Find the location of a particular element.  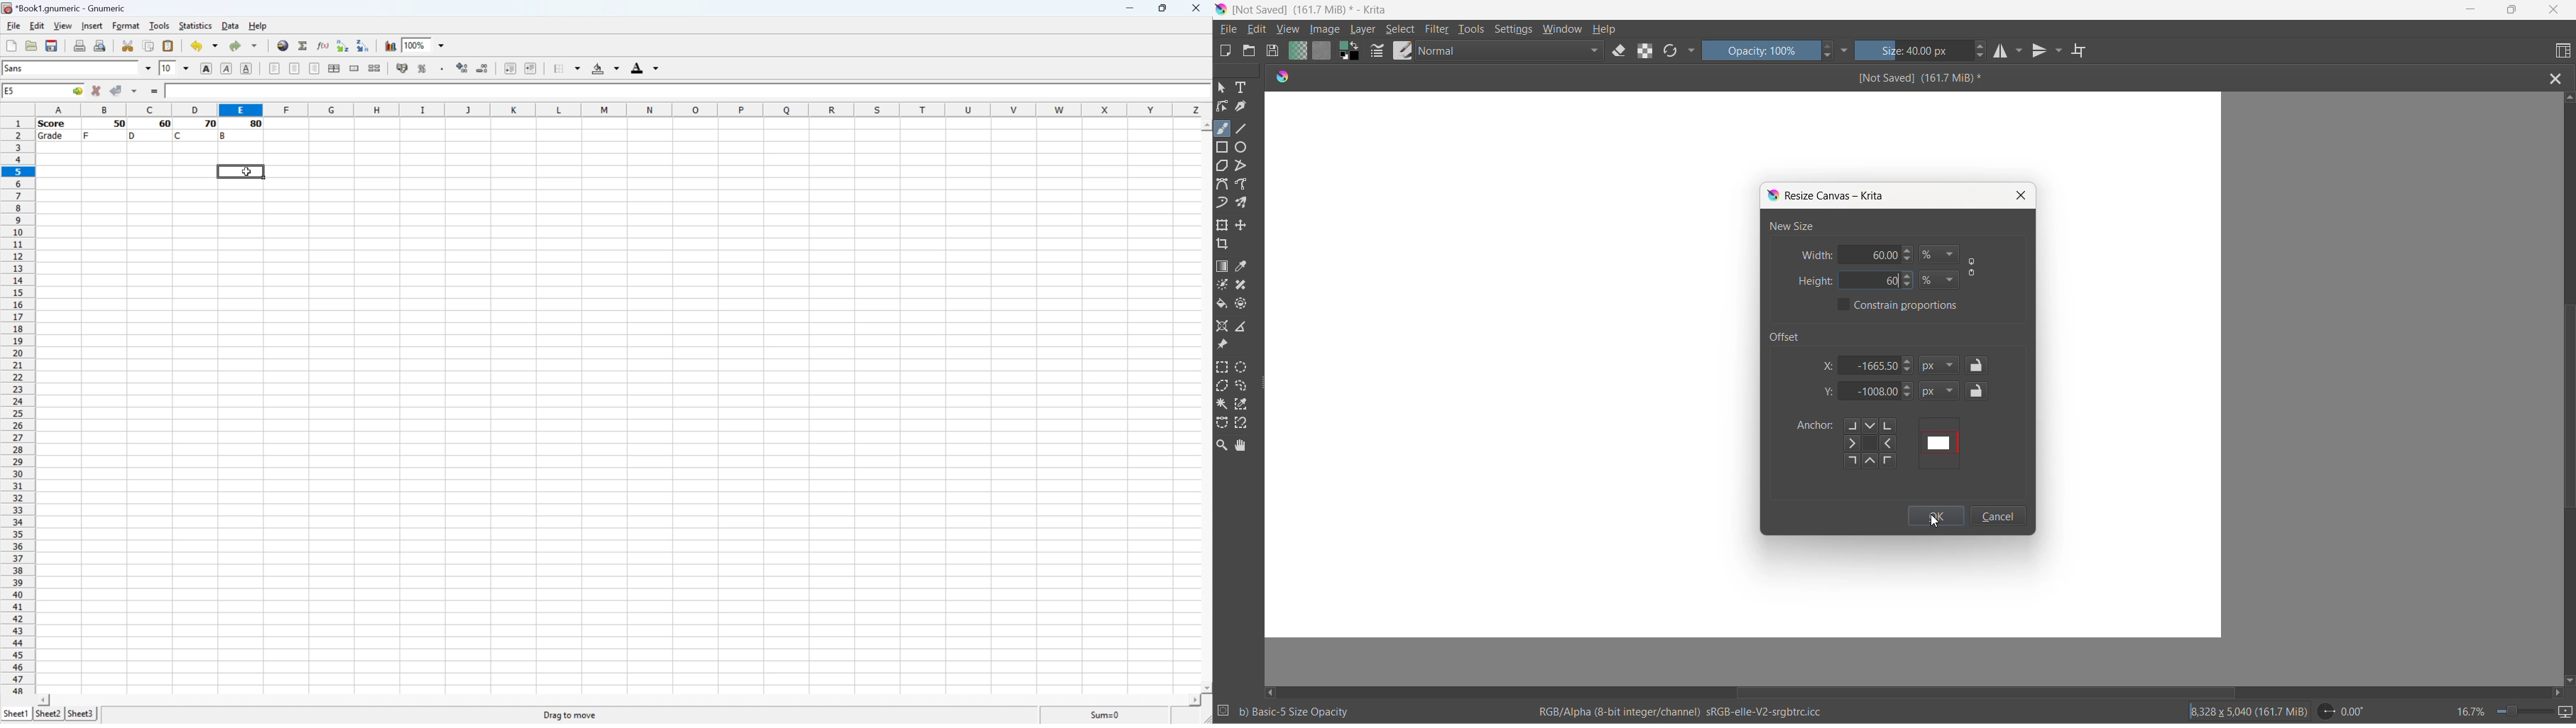

dynamic brush tool is located at coordinates (1223, 204).